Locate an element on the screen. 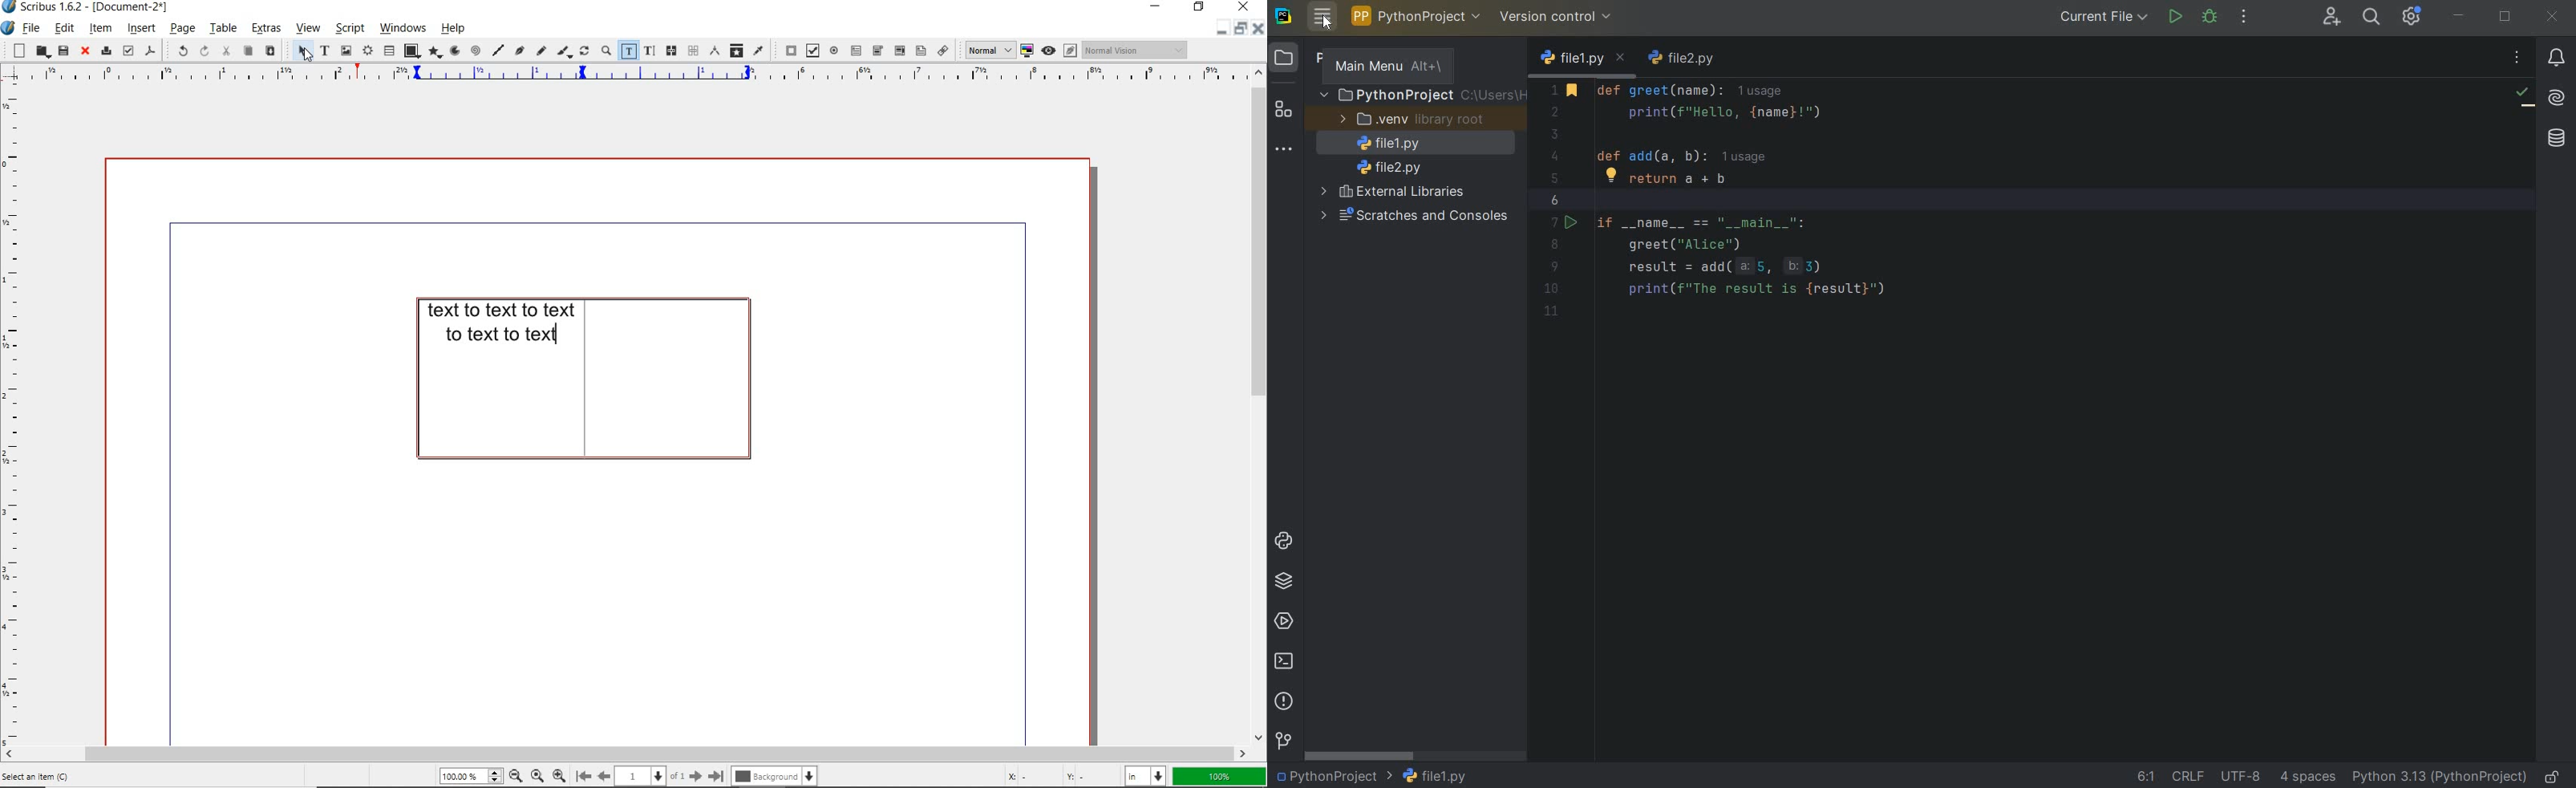 The width and height of the screenshot is (2576, 812). select image preview quality is located at coordinates (985, 49).